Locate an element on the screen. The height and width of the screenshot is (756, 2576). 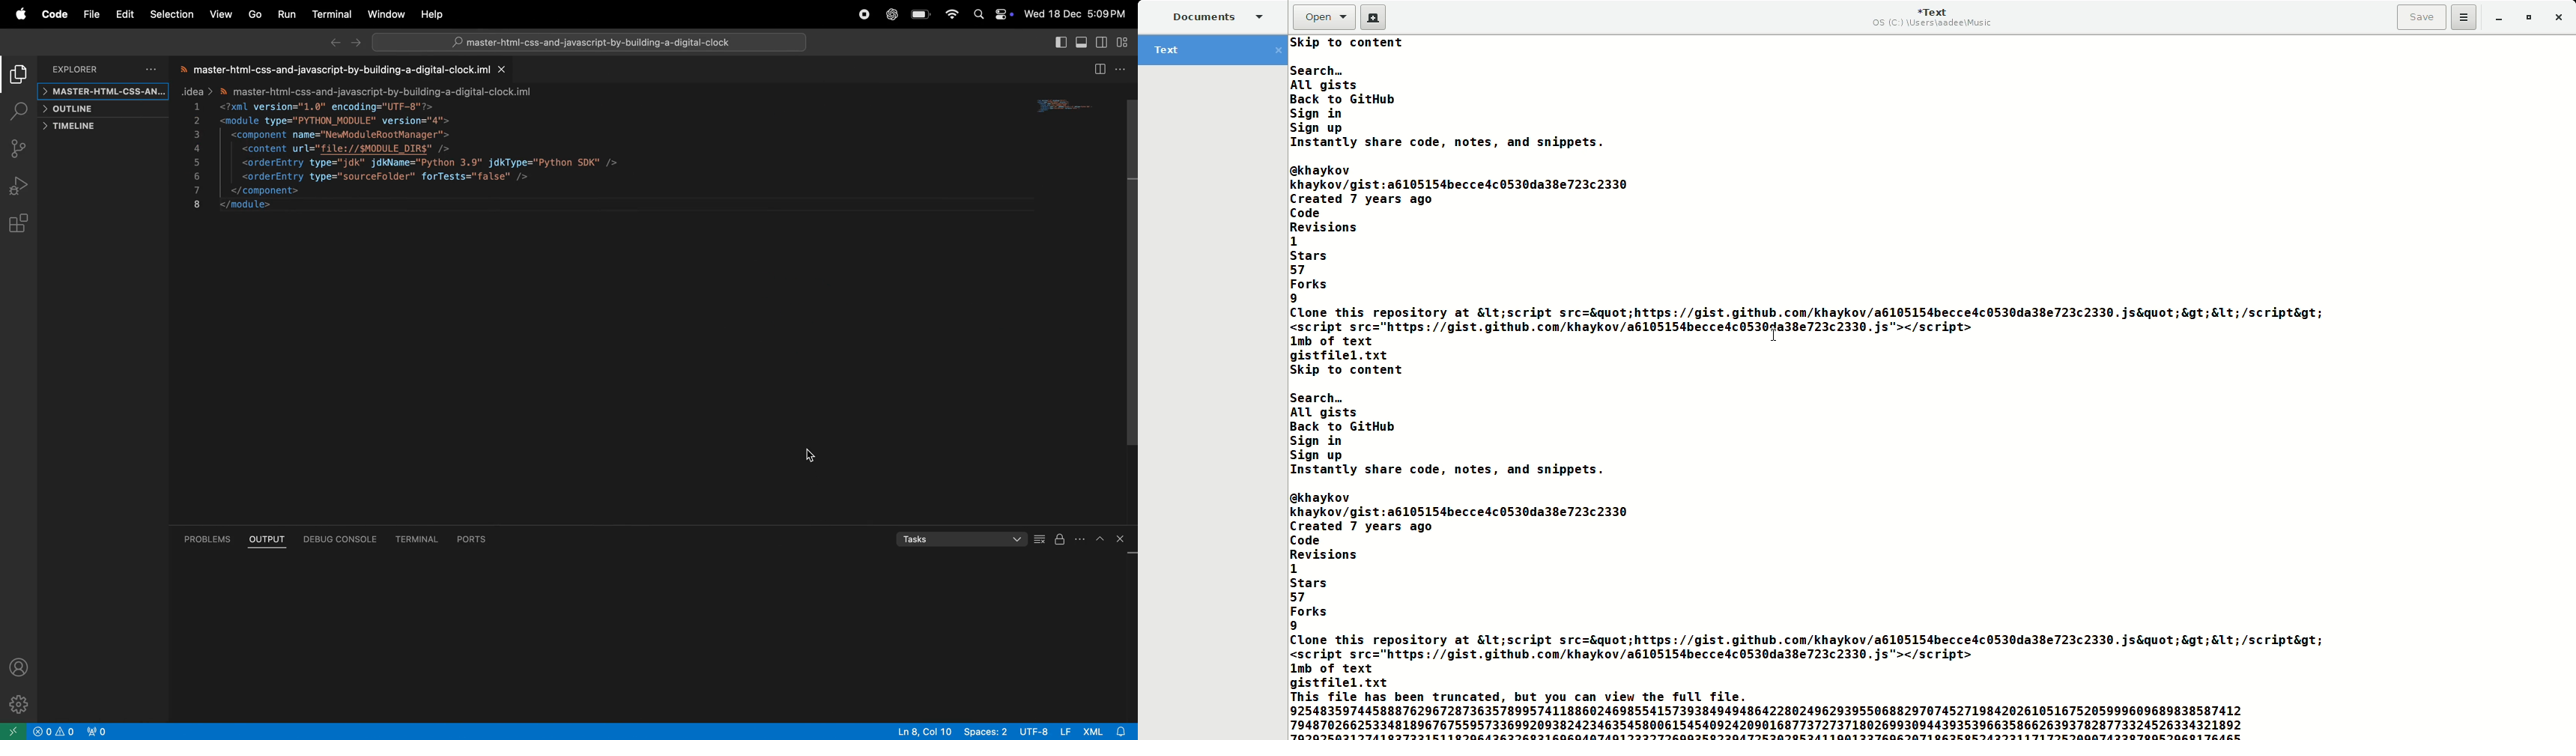
search is located at coordinates (20, 111).